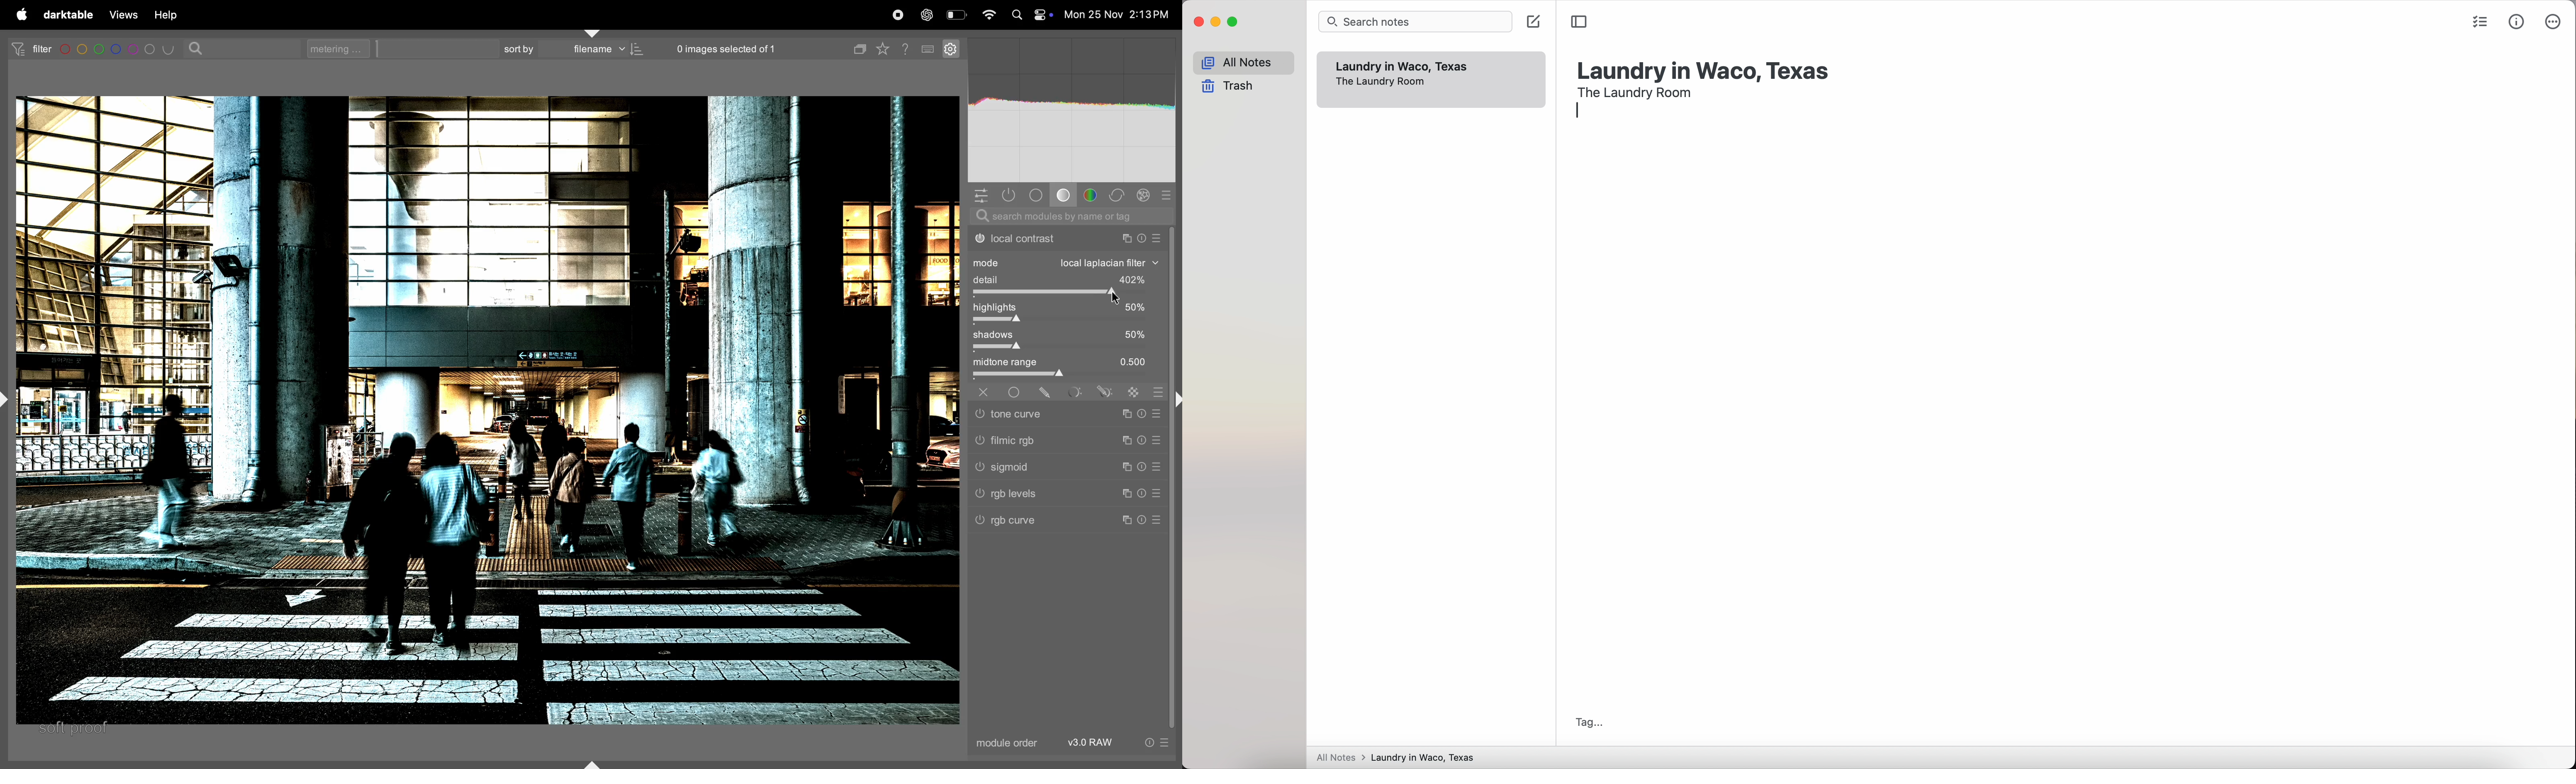 The image size is (2576, 784). Describe the element at coordinates (1059, 467) in the screenshot. I see `sigmoid` at that location.